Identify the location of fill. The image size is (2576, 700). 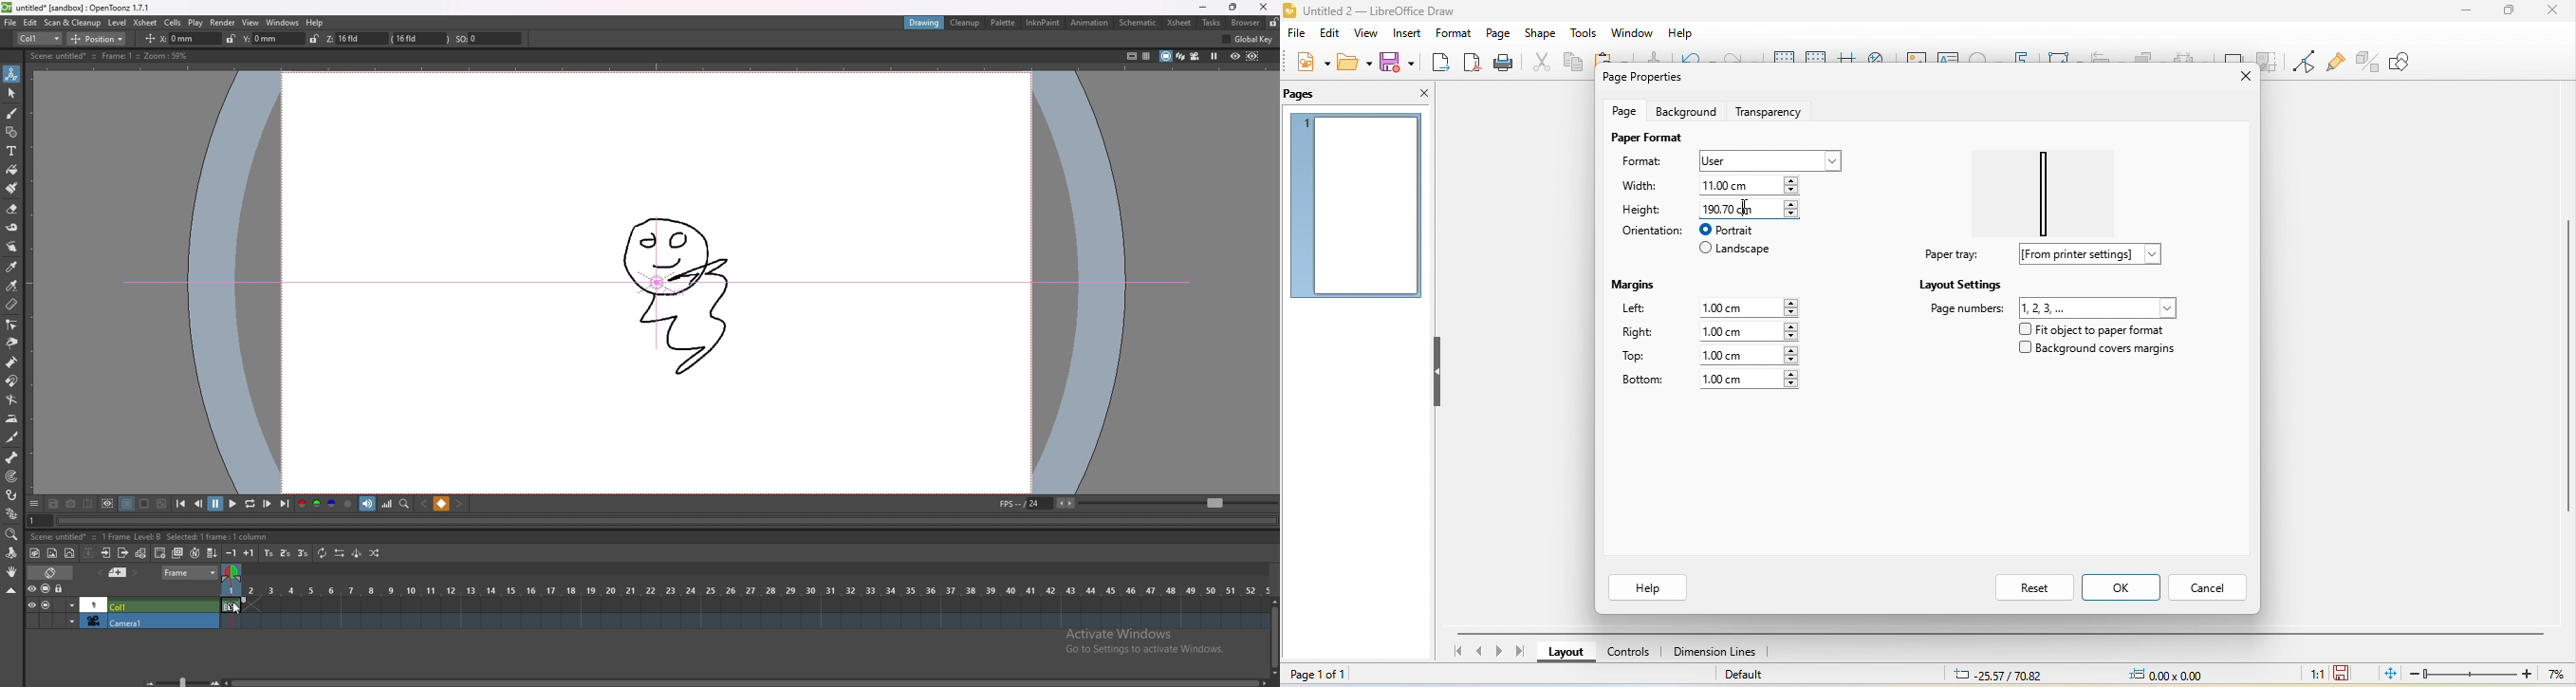
(12, 170).